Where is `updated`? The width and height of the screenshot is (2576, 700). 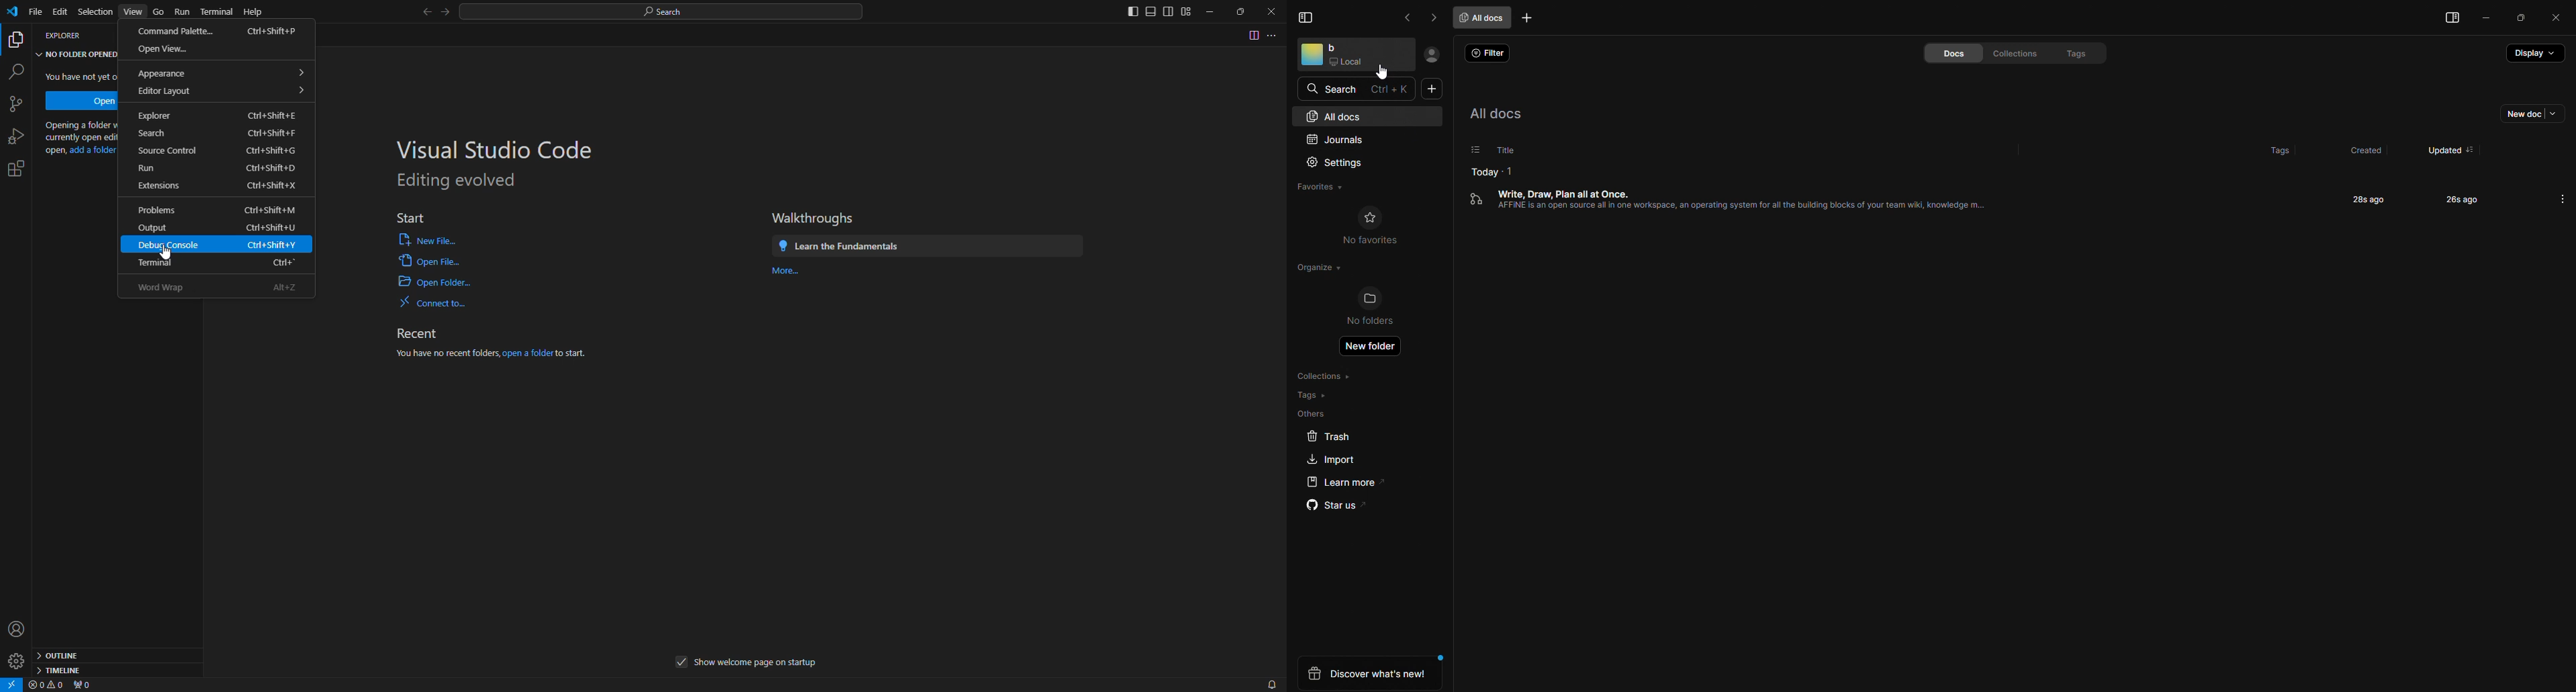 updated is located at coordinates (2440, 145).